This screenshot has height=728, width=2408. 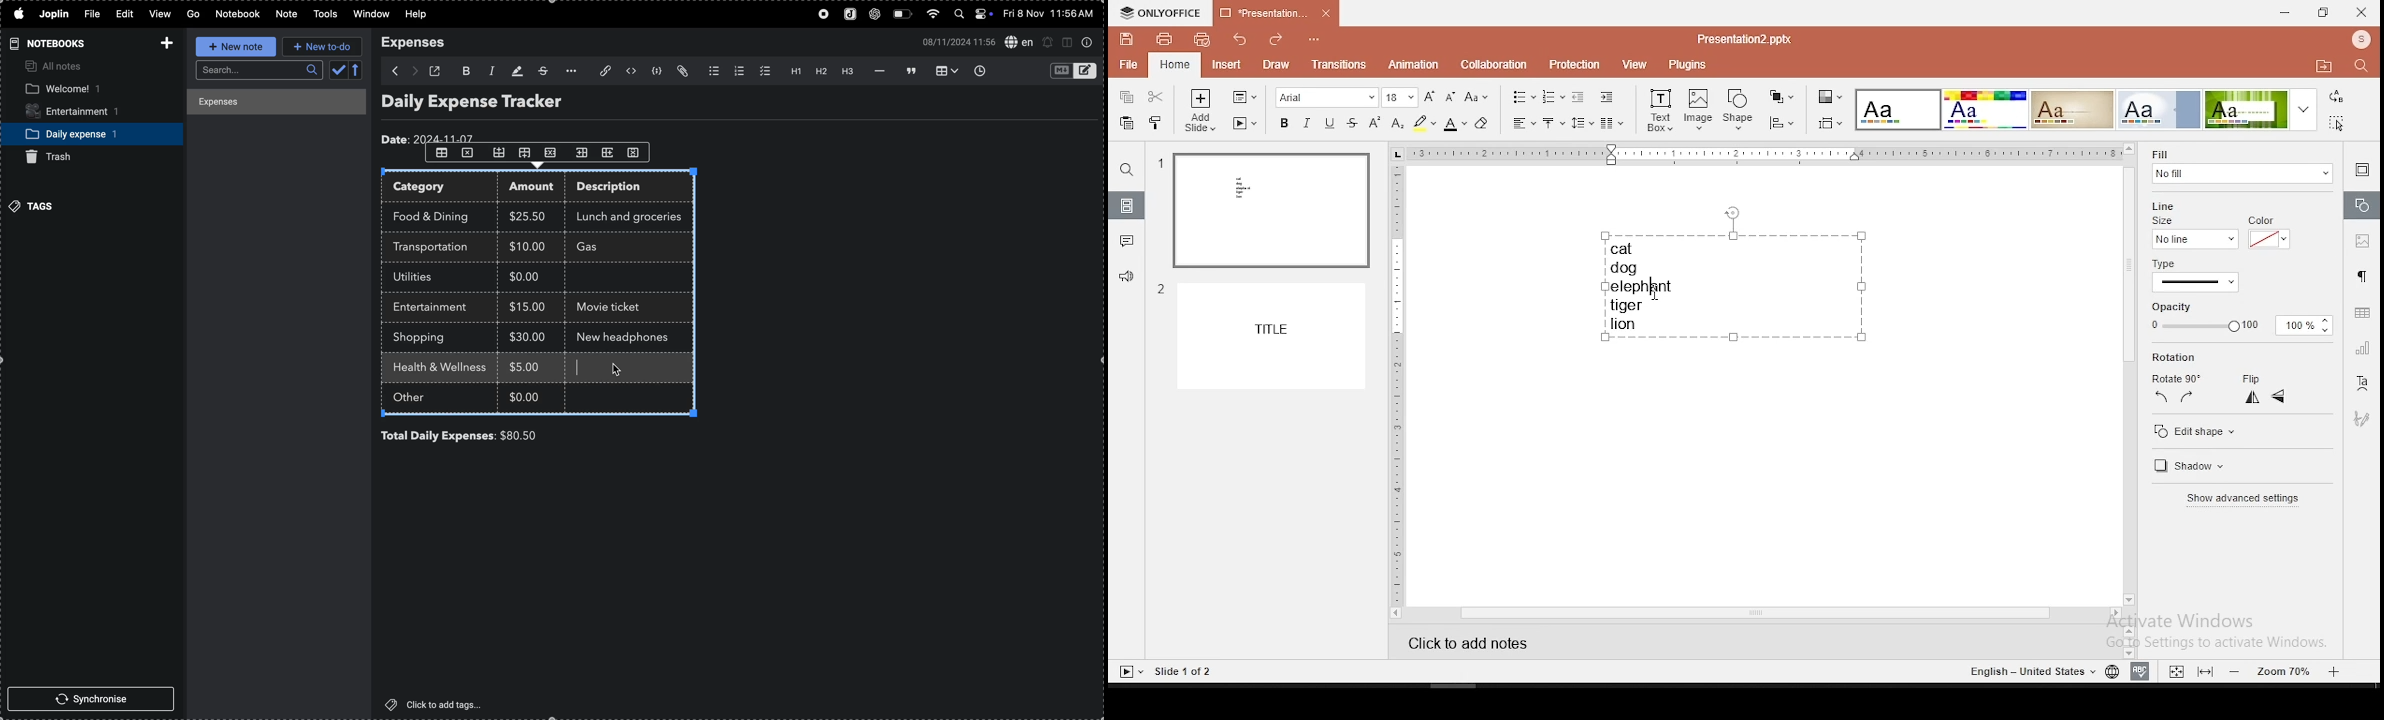 What do you see at coordinates (2321, 66) in the screenshot?
I see `open file location` at bounding box center [2321, 66].